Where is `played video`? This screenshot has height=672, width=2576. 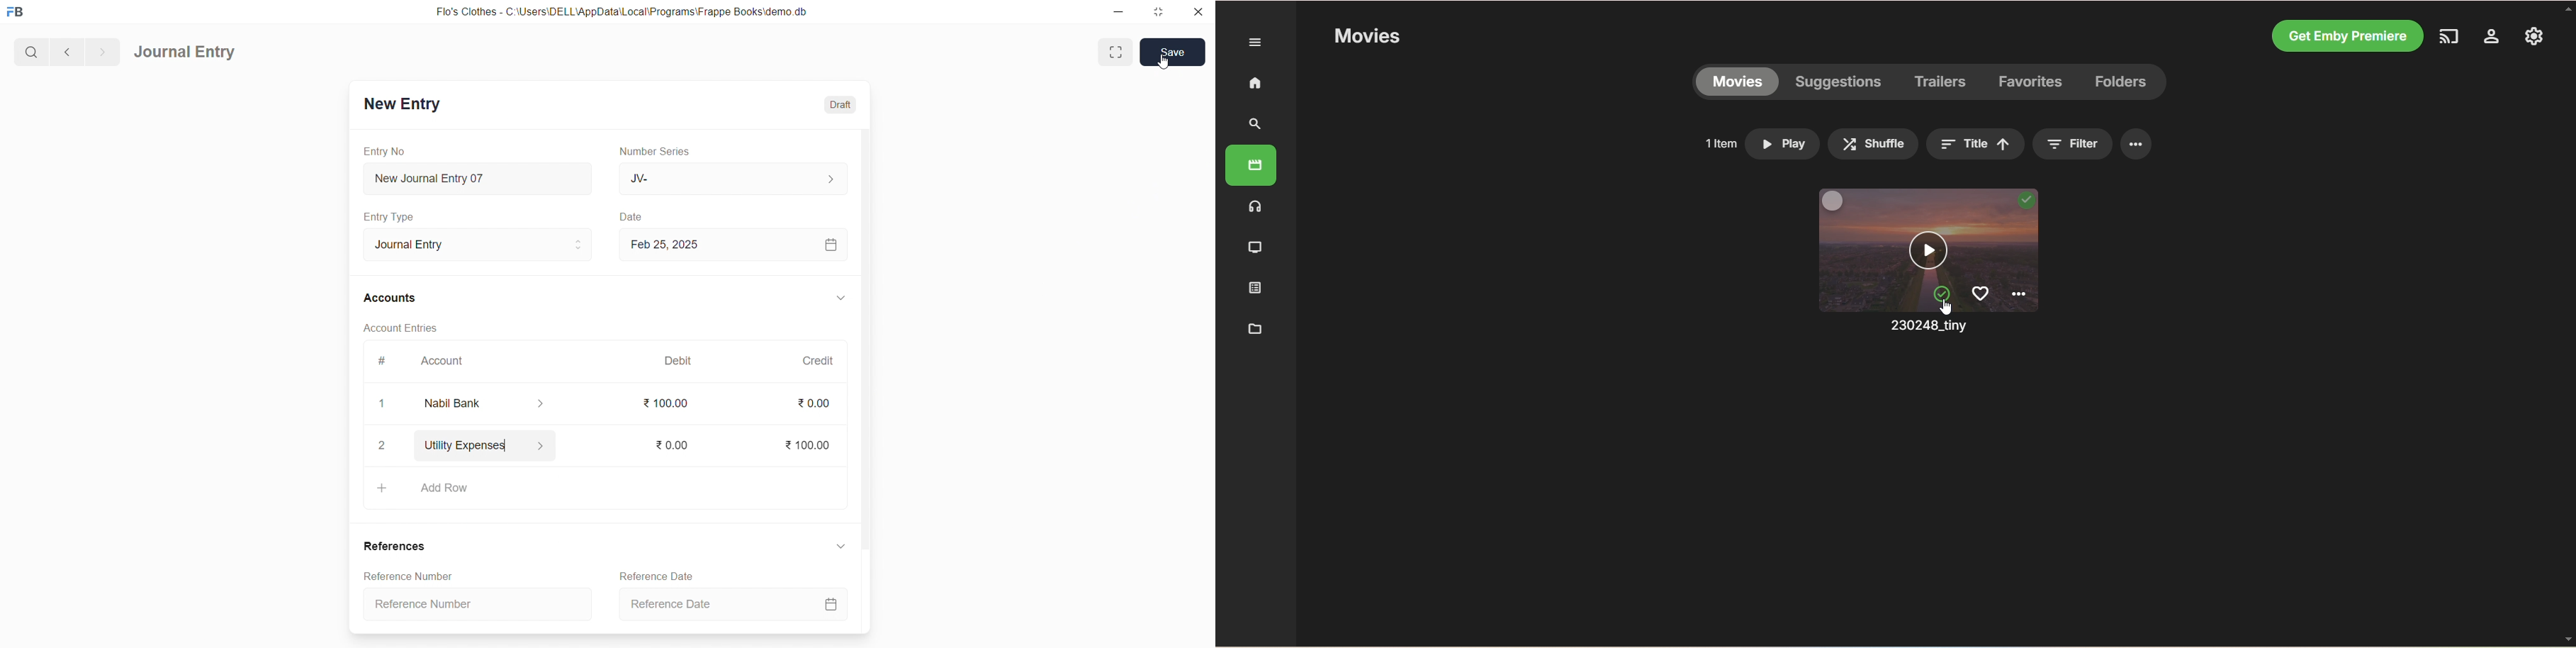 played video is located at coordinates (2024, 201).